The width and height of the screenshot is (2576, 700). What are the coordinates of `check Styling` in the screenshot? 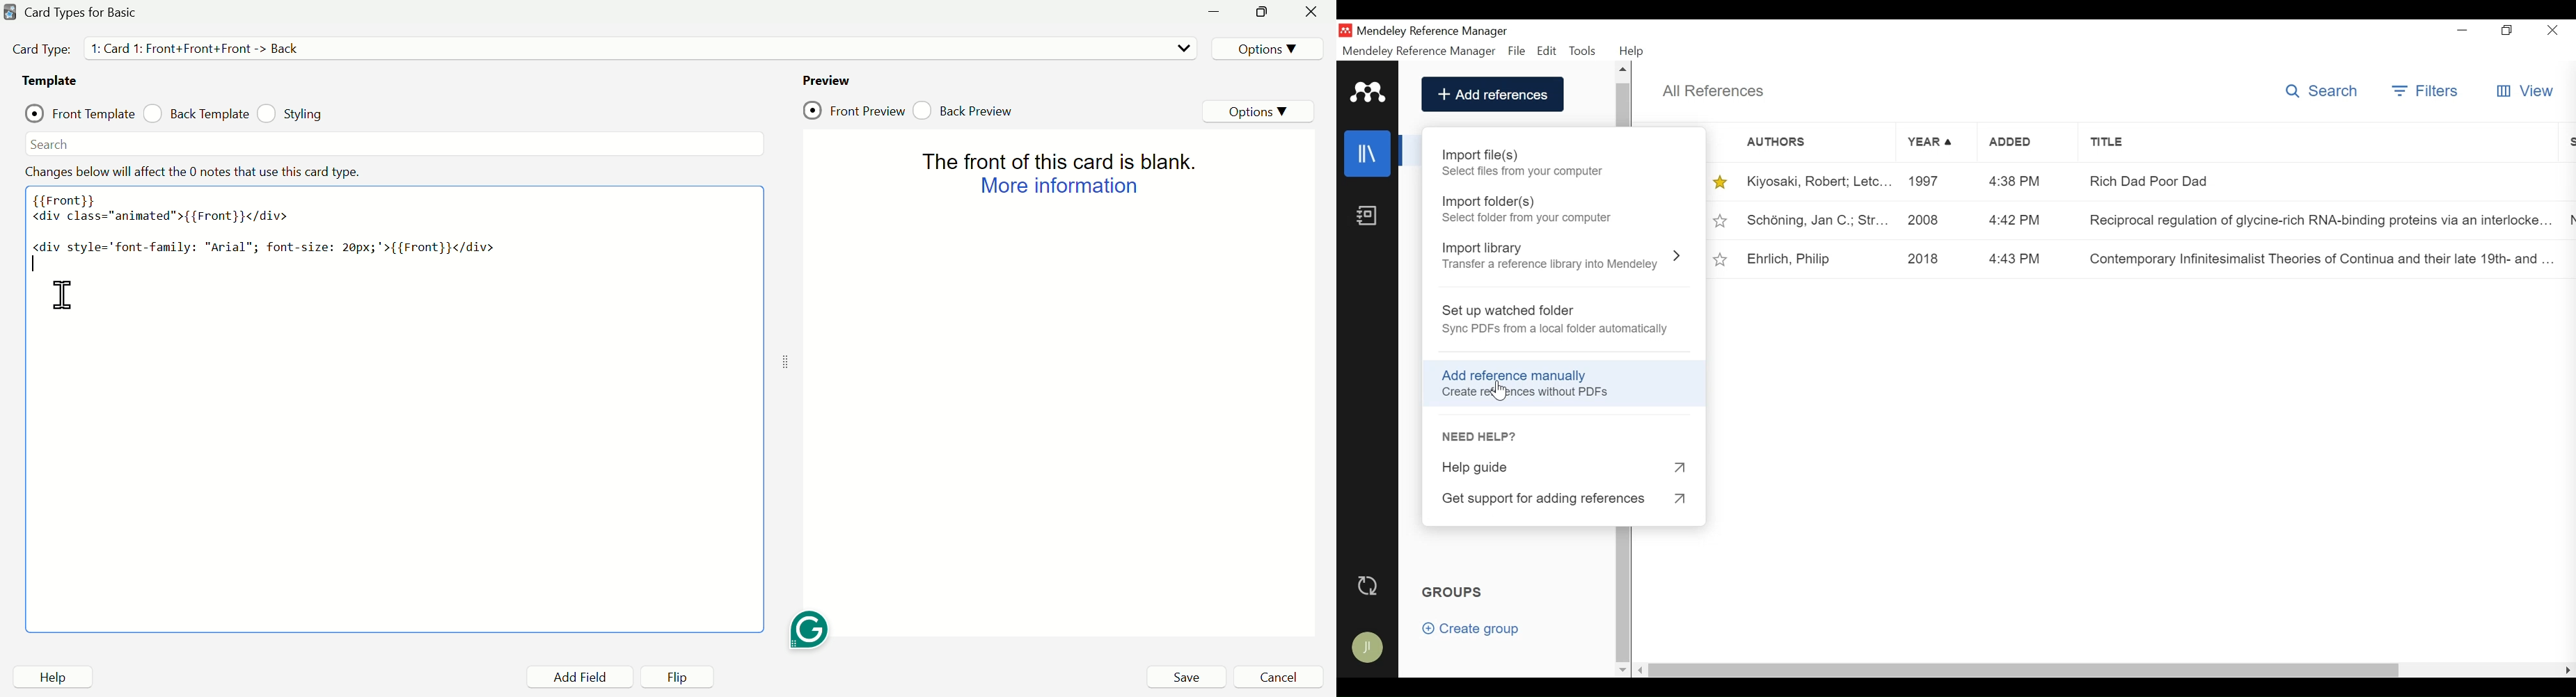 It's located at (295, 115).